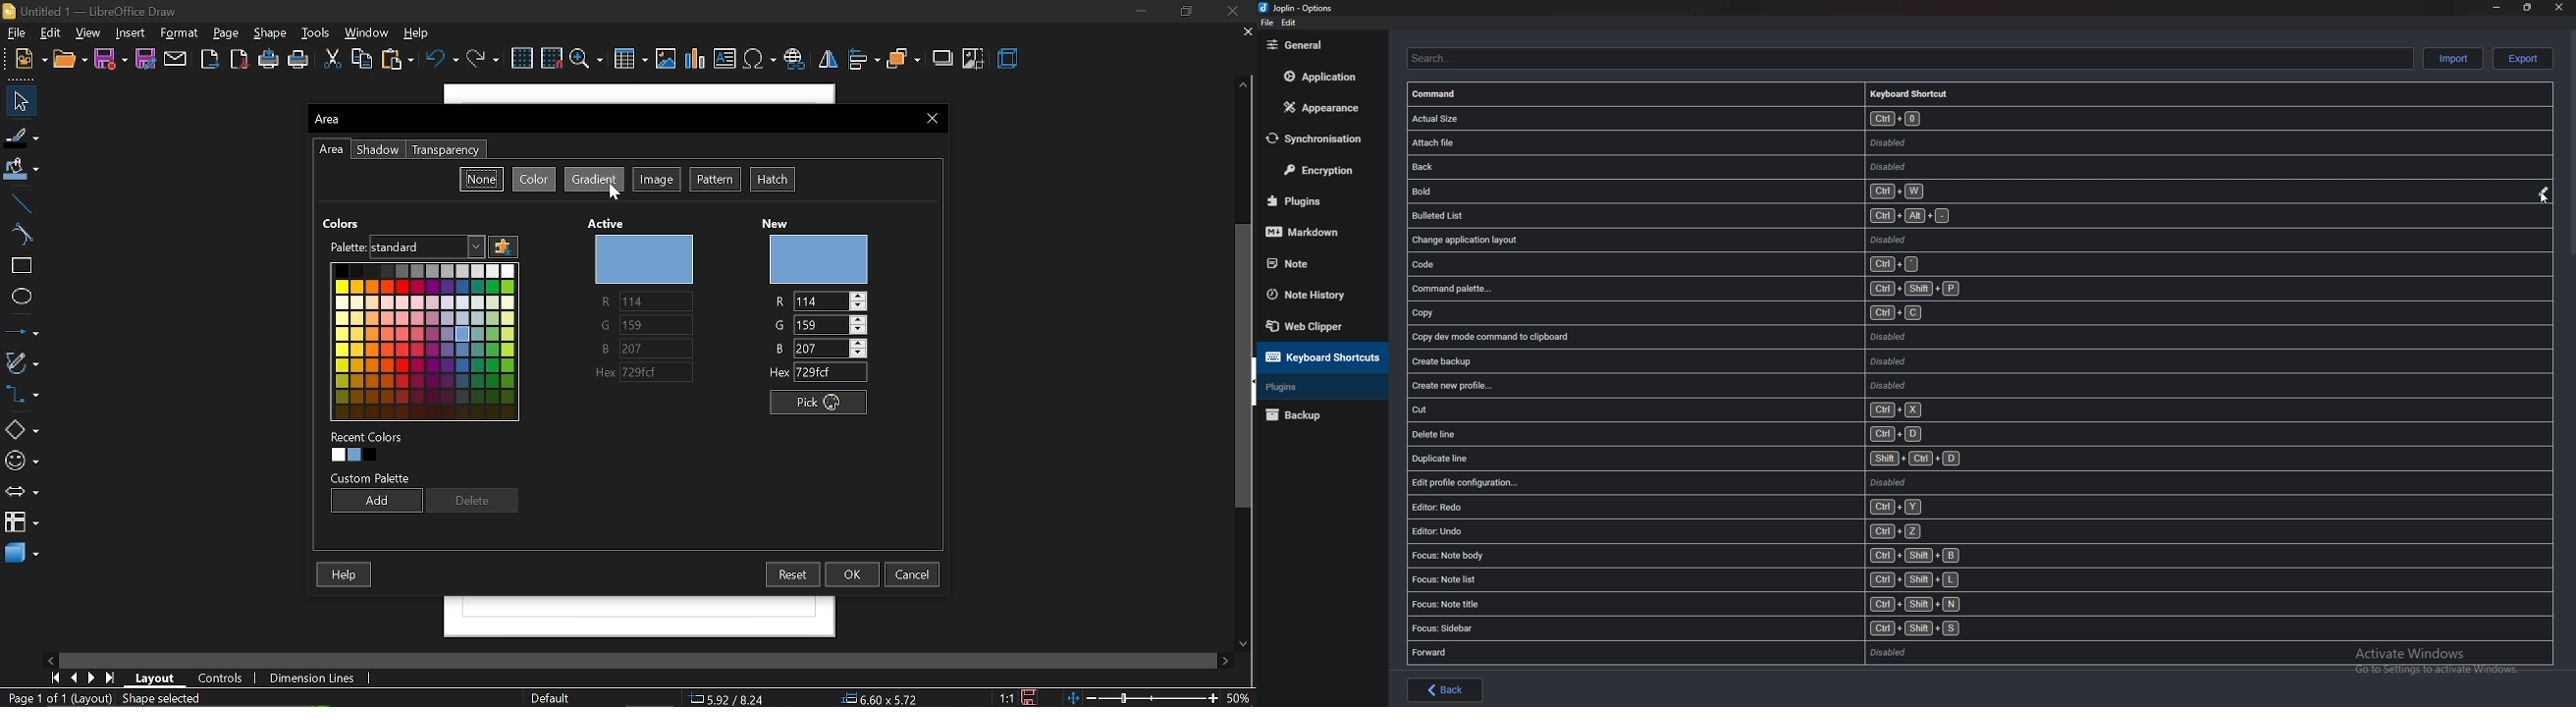  What do you see at coordinates (647, 373) in the screenshot?
I see `active Hex` at bounding box center [647, 373].